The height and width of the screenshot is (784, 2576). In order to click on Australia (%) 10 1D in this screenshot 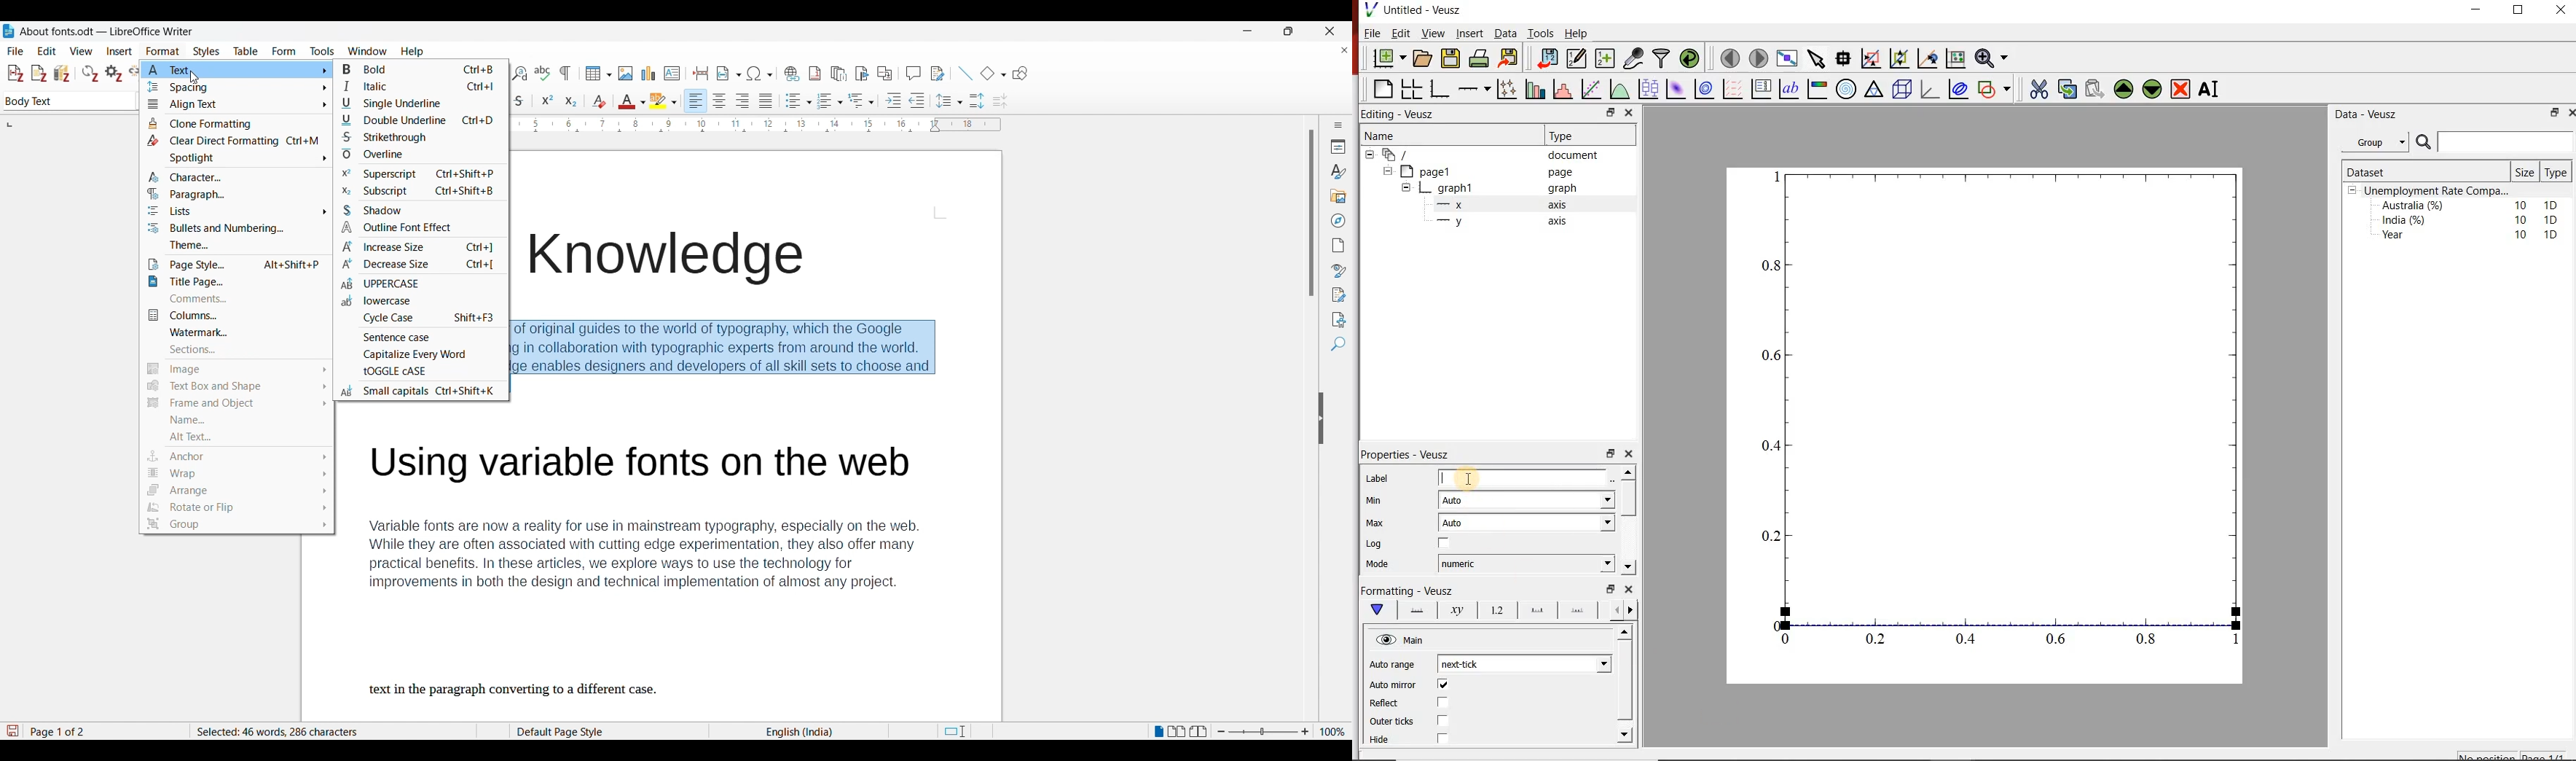, I will do `click(2471, 205)`.